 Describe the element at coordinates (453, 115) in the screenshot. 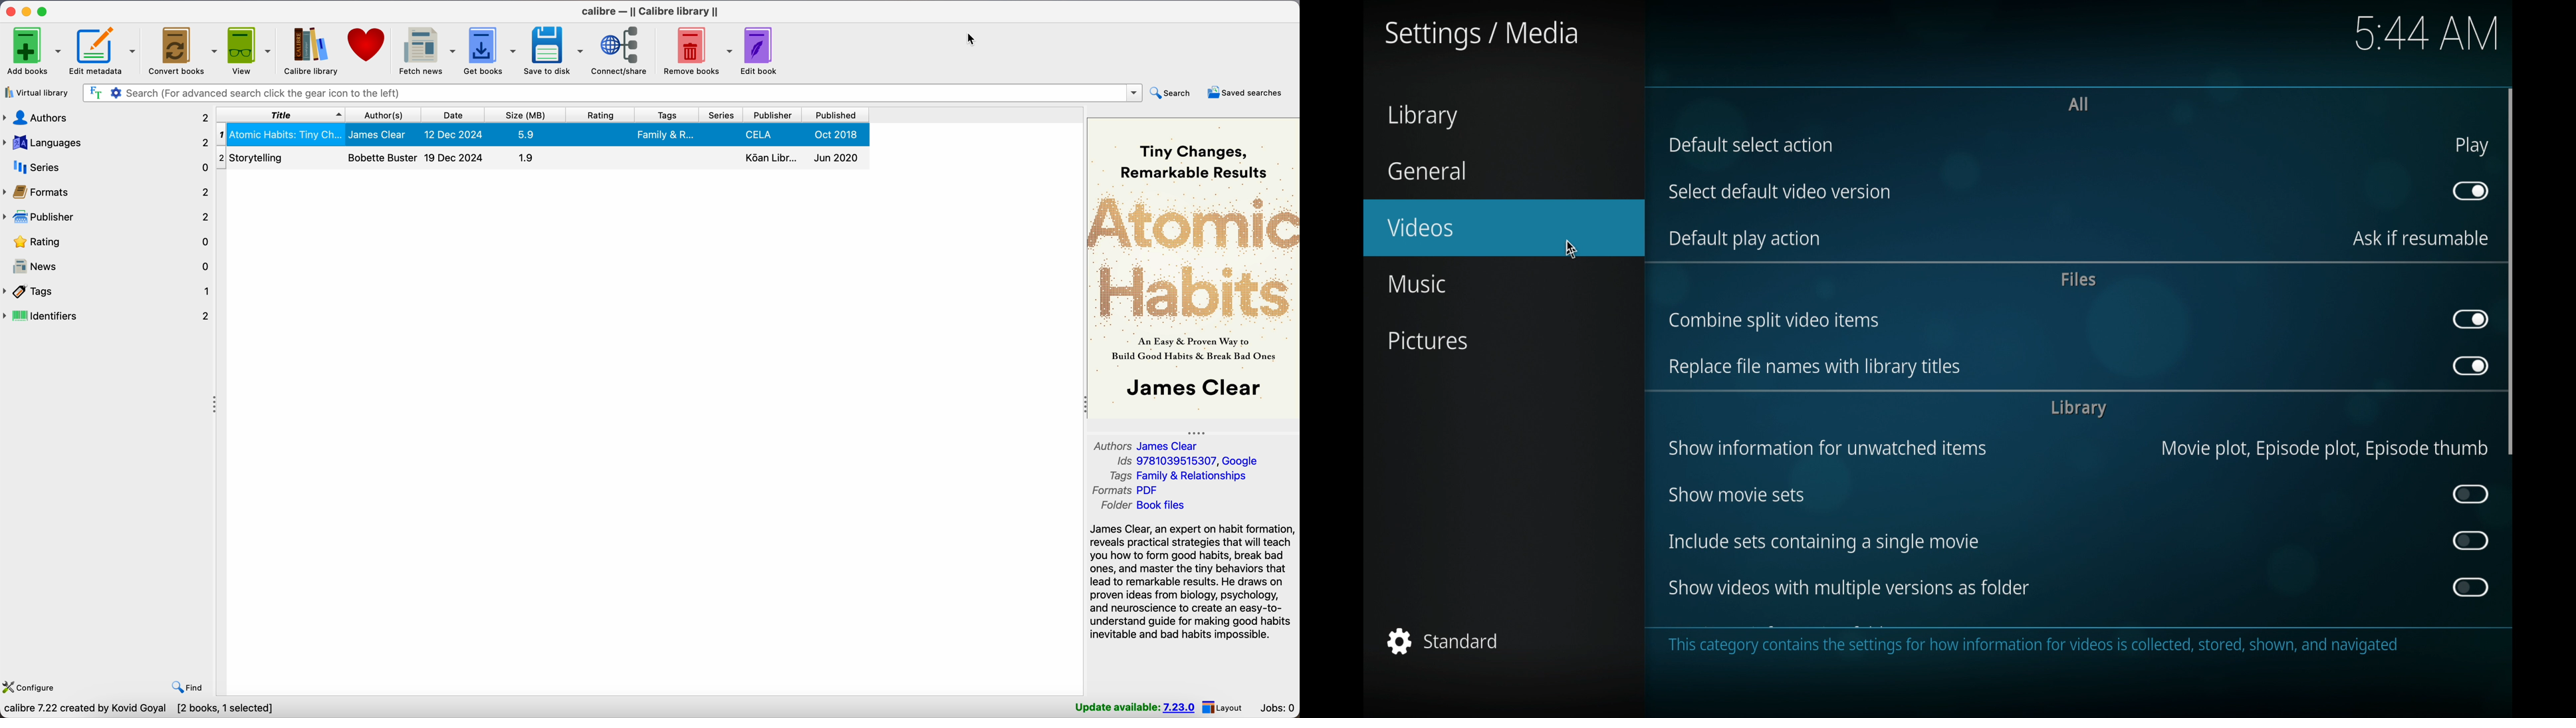

I see `date` at that location.